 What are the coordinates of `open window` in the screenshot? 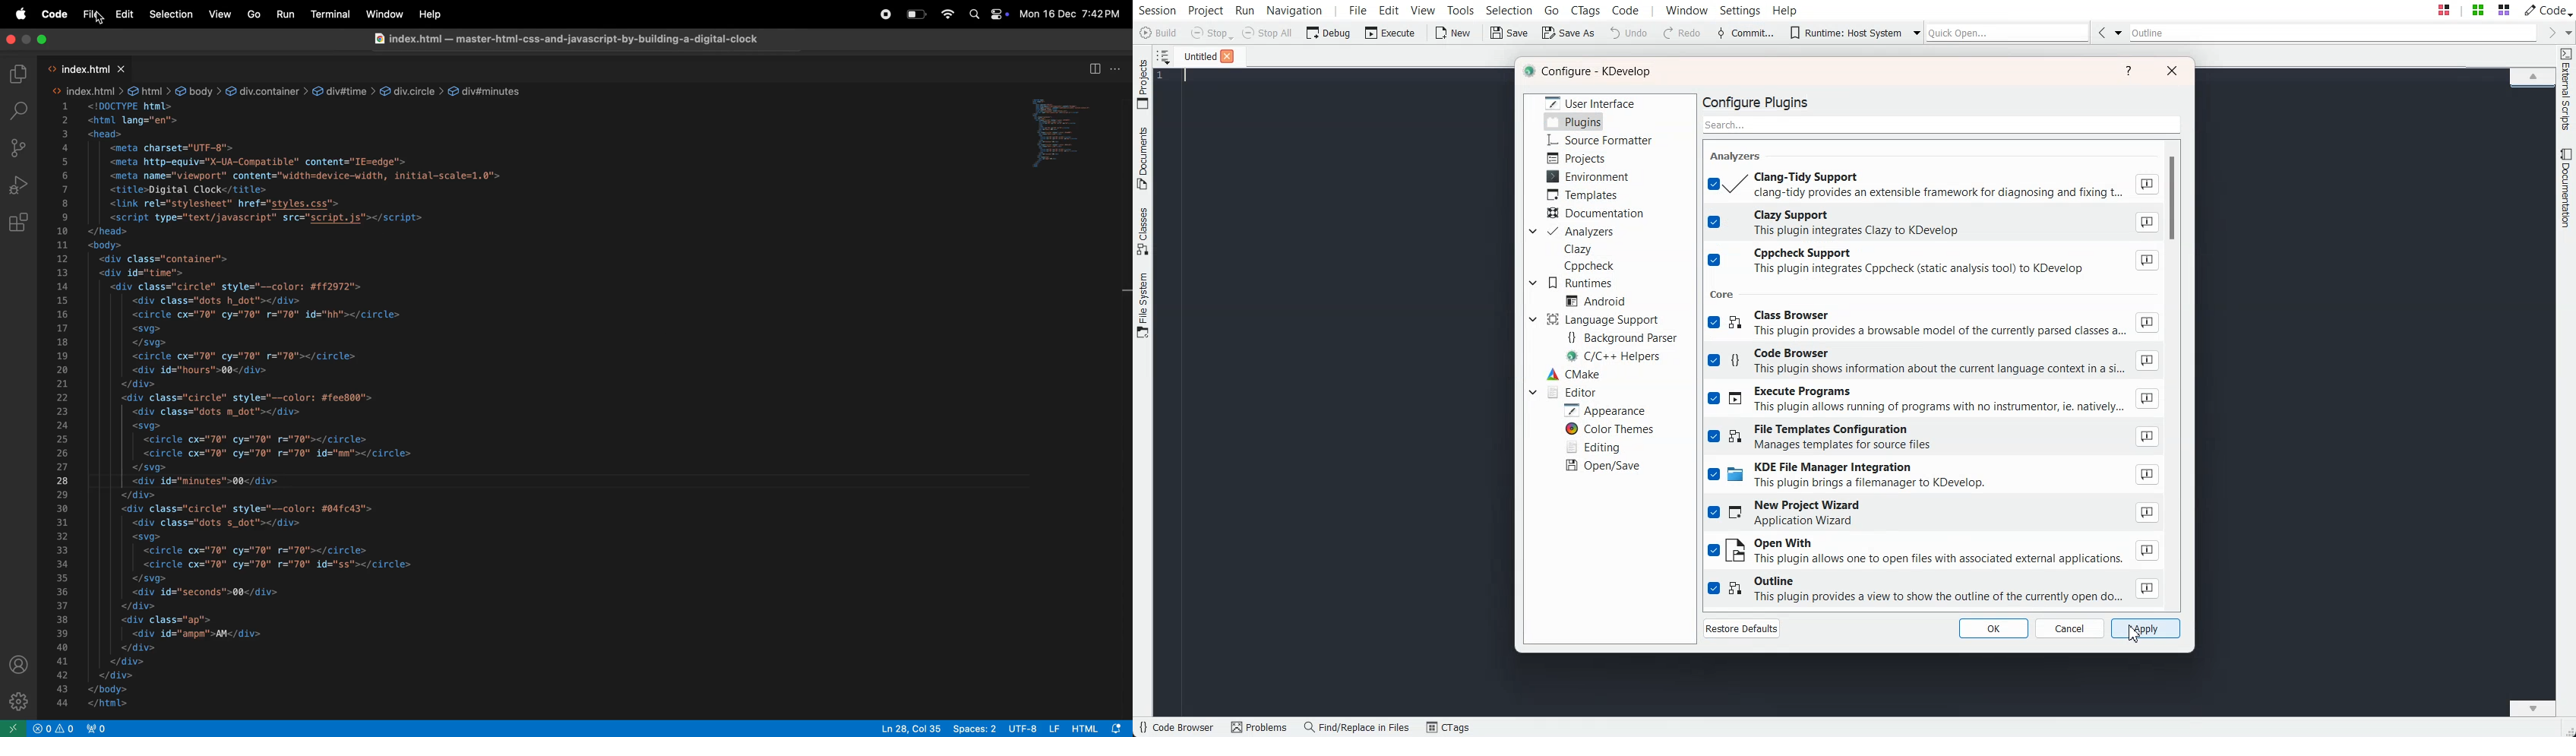 It's located at (14, 729).